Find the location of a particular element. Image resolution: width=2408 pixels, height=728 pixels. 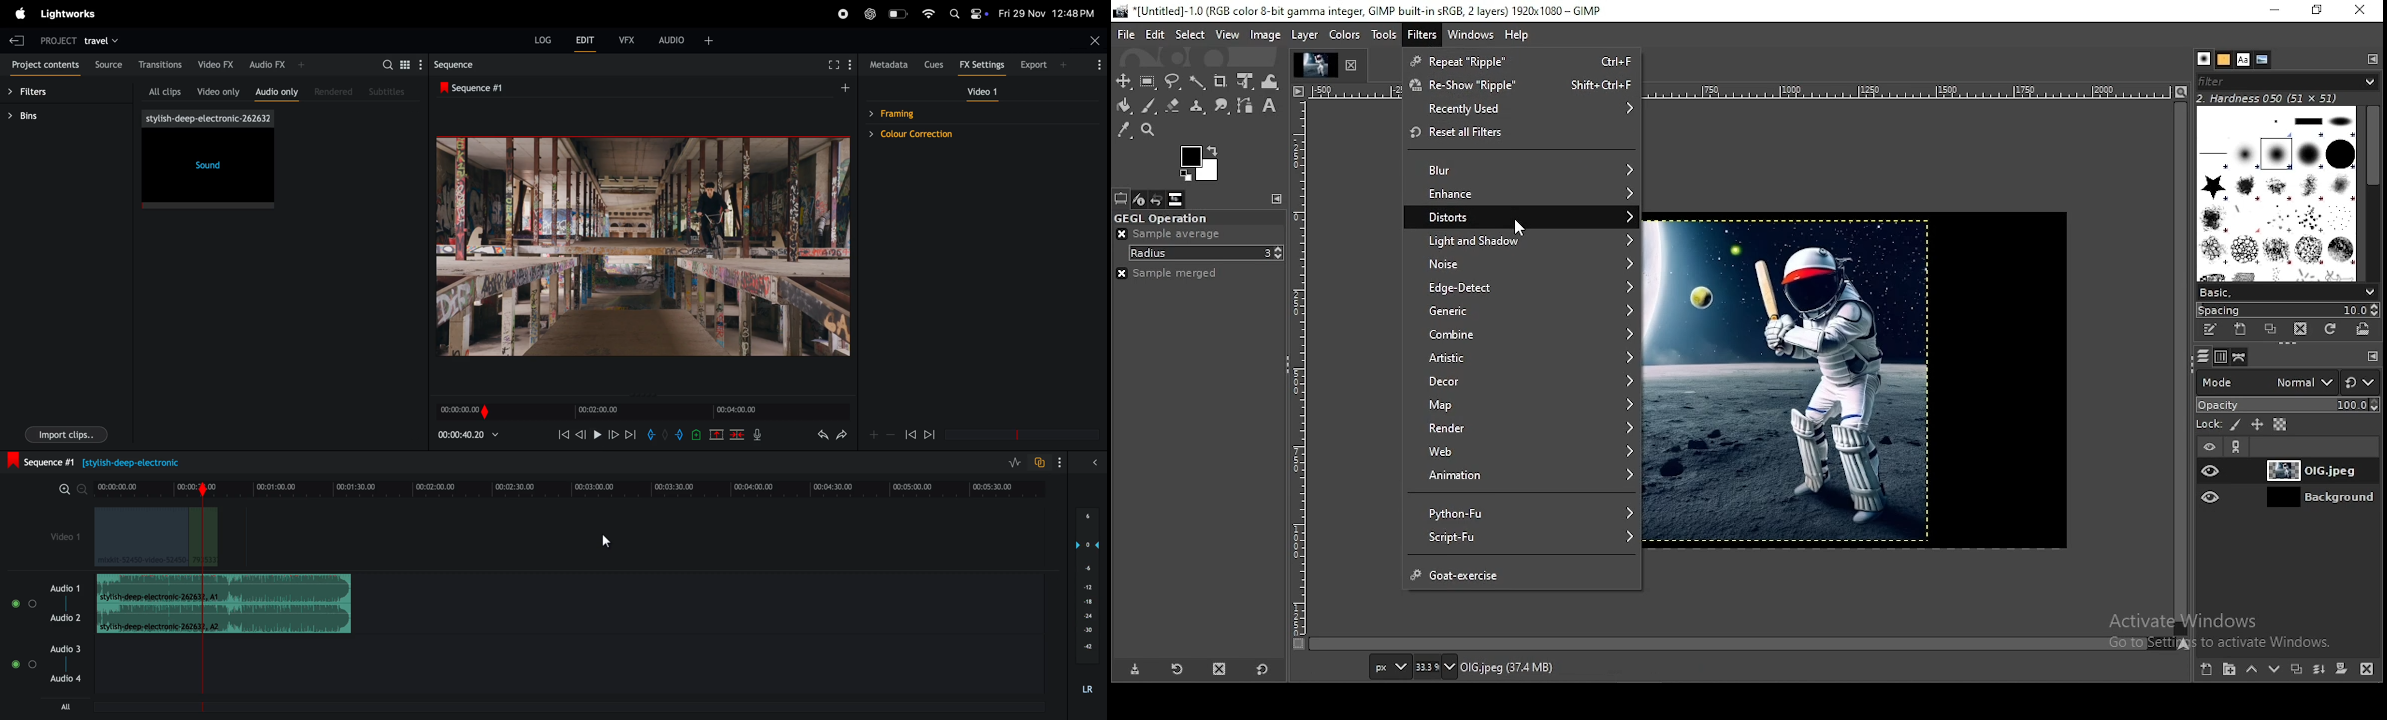

wifi is located at coordinates (929, 13).